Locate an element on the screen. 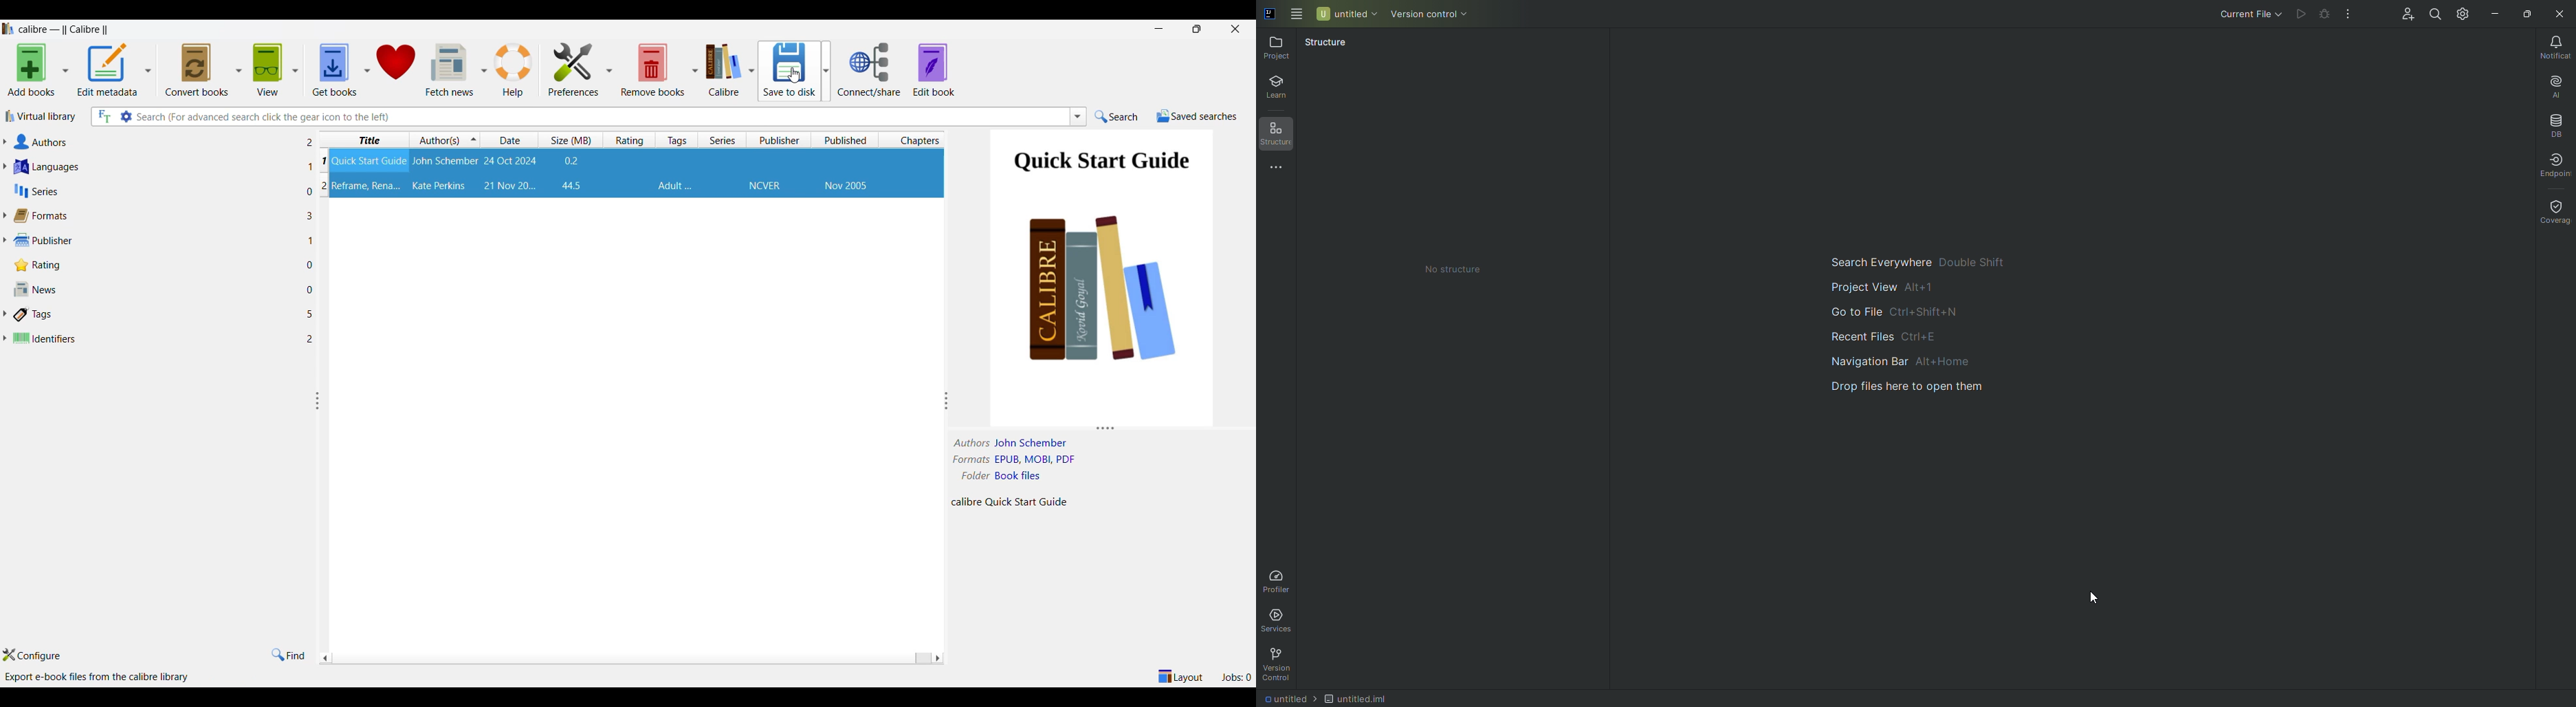  Input search is located at coordinates (601, 117).